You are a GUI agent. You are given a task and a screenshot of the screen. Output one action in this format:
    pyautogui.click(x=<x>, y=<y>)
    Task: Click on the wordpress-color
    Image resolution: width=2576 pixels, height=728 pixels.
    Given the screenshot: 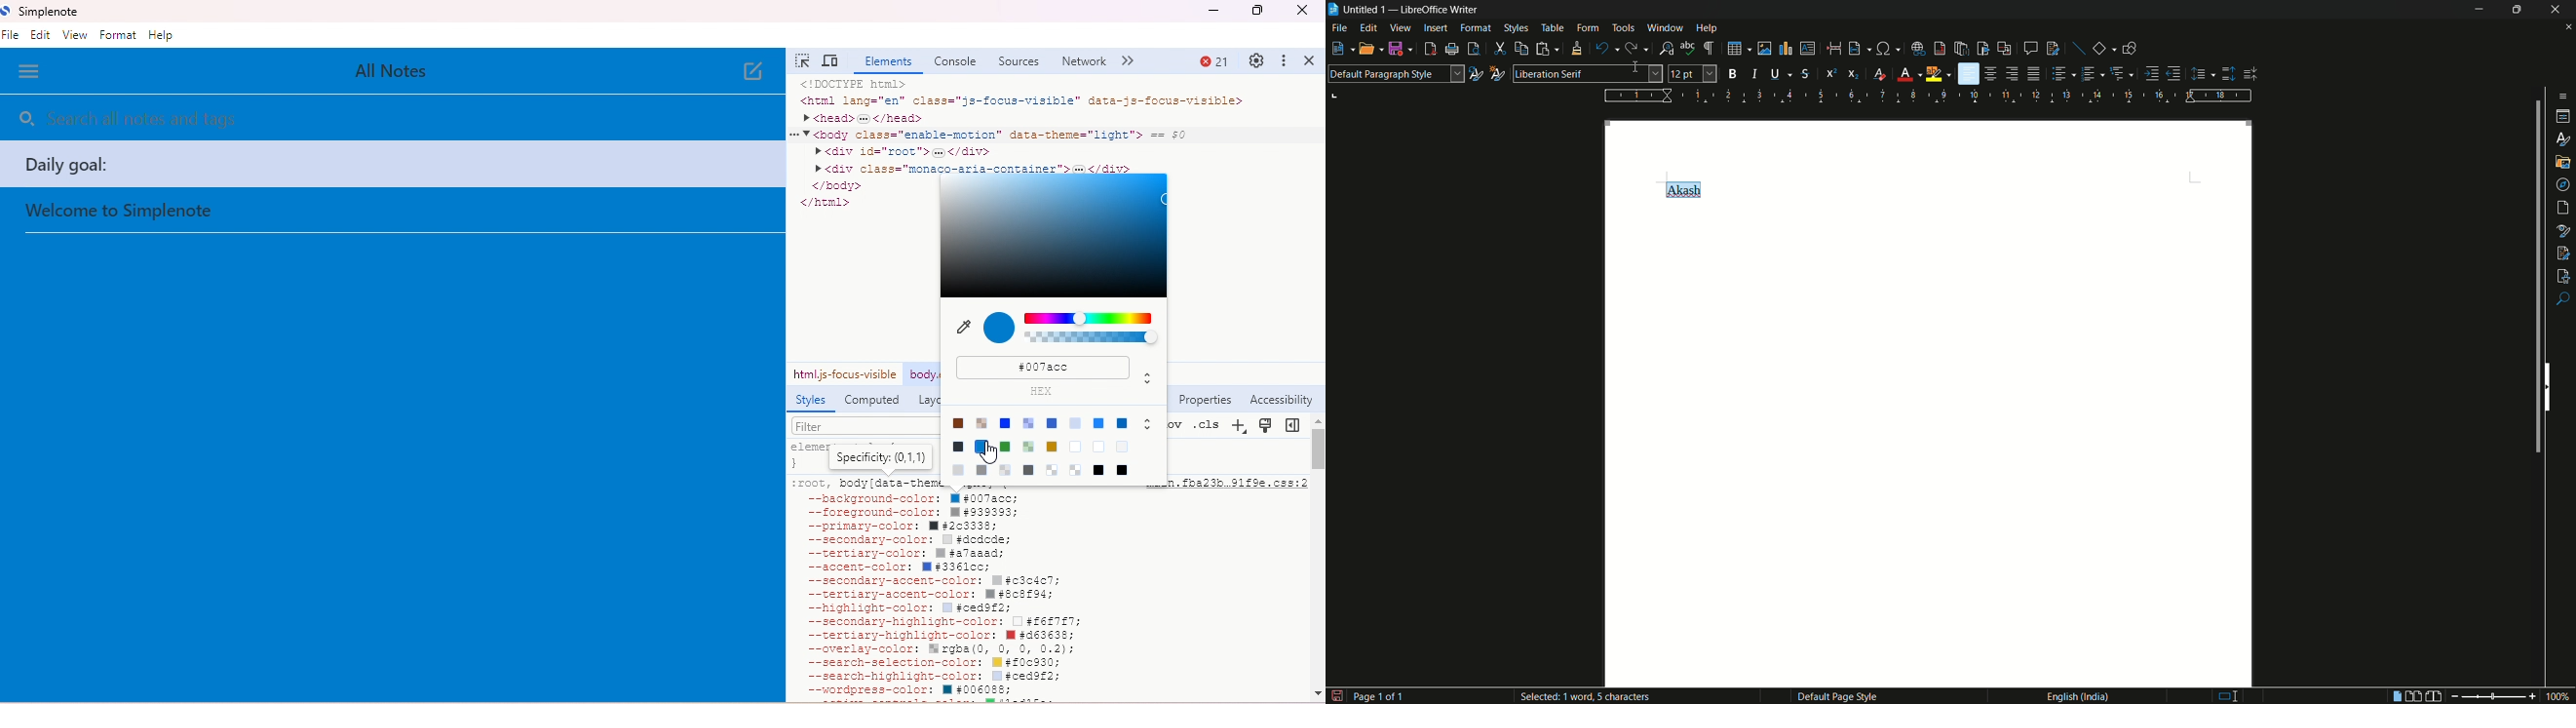 What is the action you would take?
    pyautogui.click(x=913, y=690)
    